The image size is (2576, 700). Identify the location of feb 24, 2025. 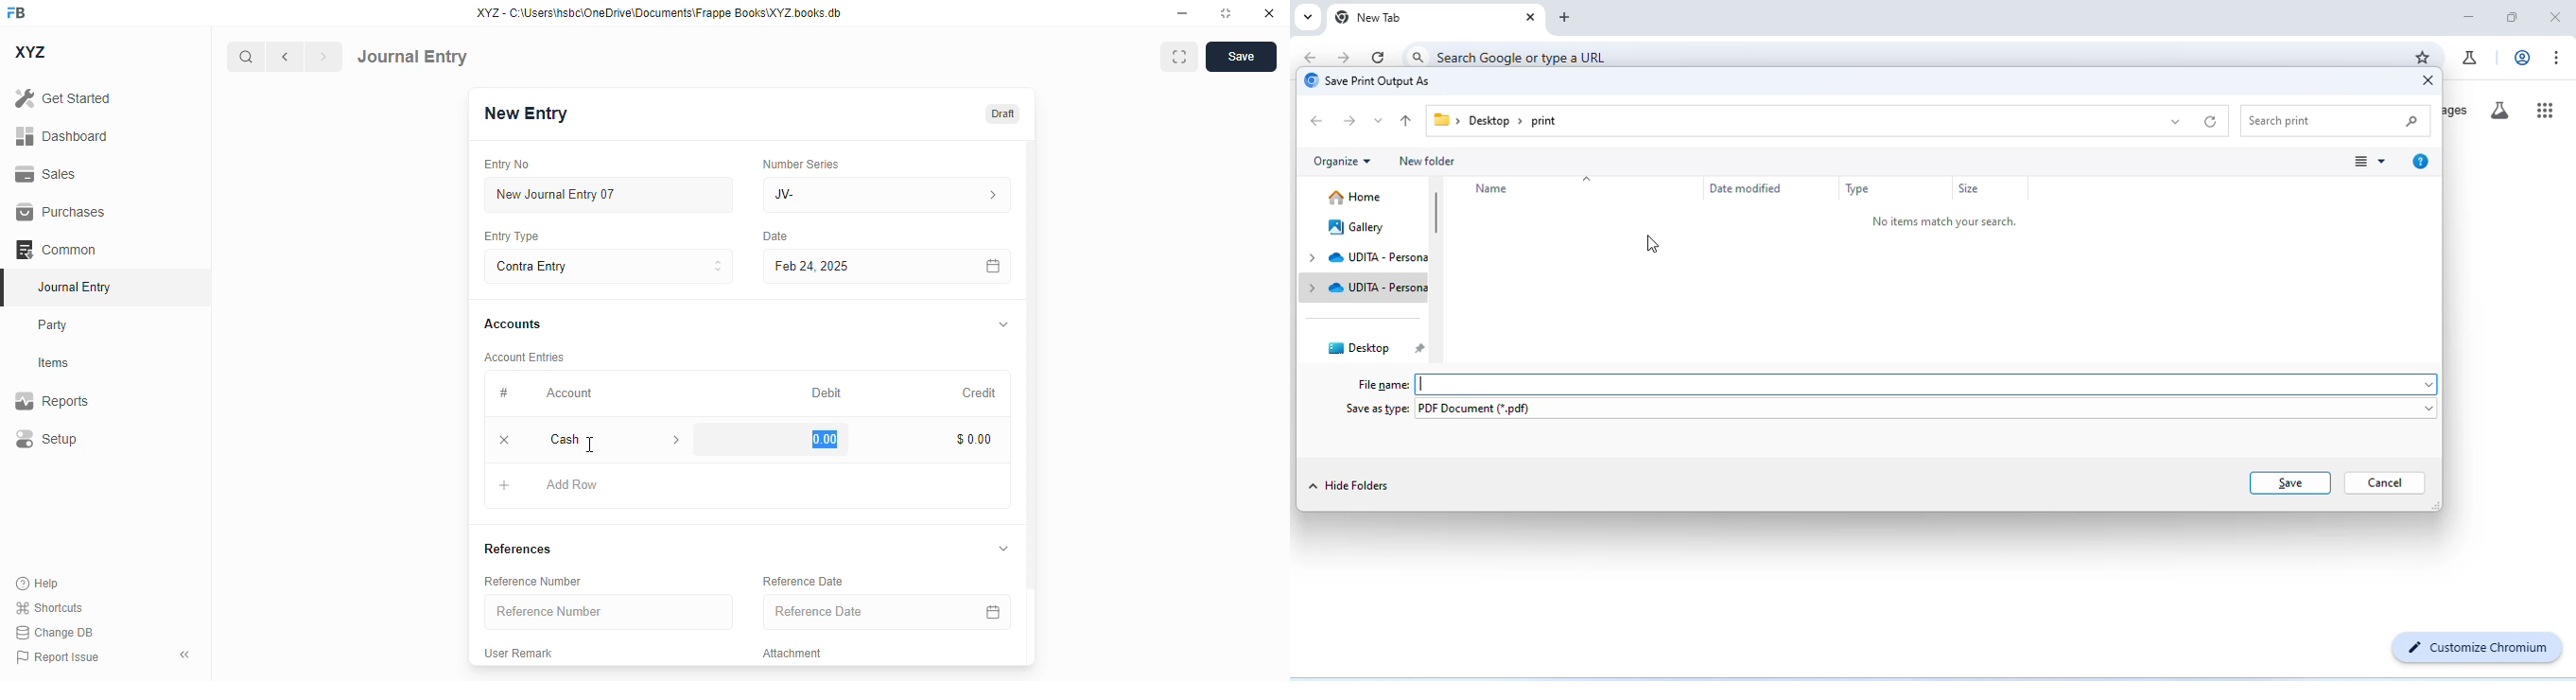
(846, 267).